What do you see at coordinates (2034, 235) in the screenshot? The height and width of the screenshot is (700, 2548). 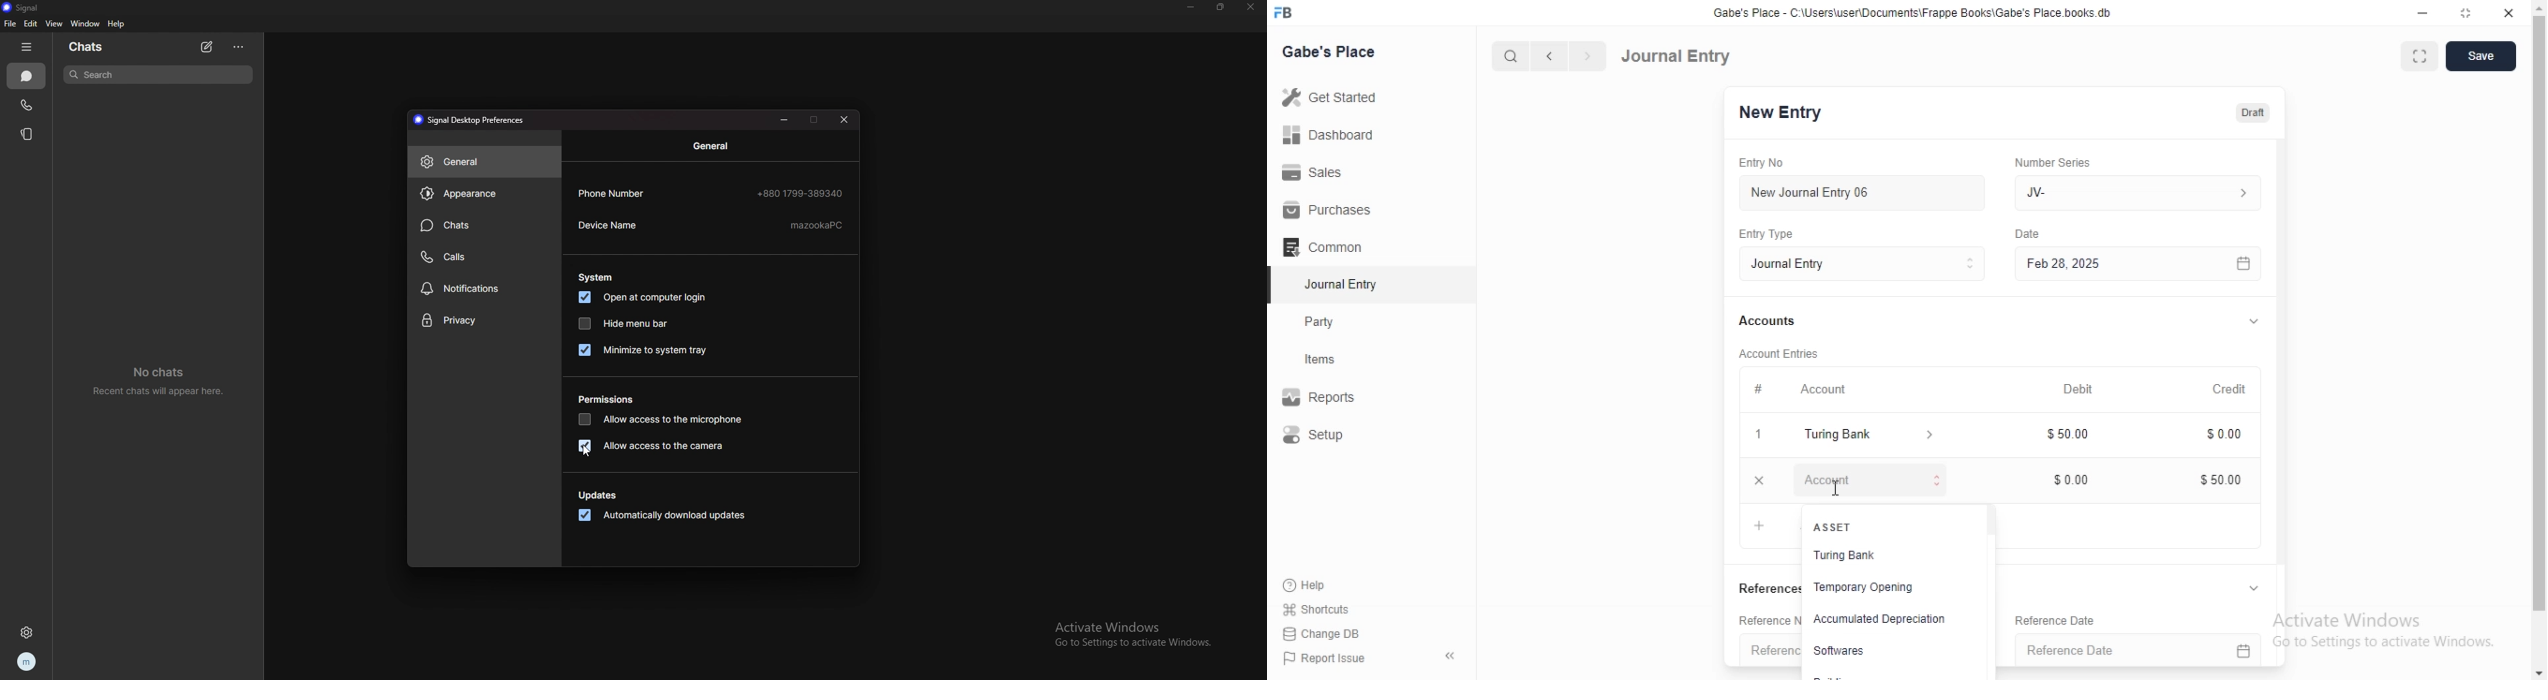 I see `` at bounding box center [2034, 235].